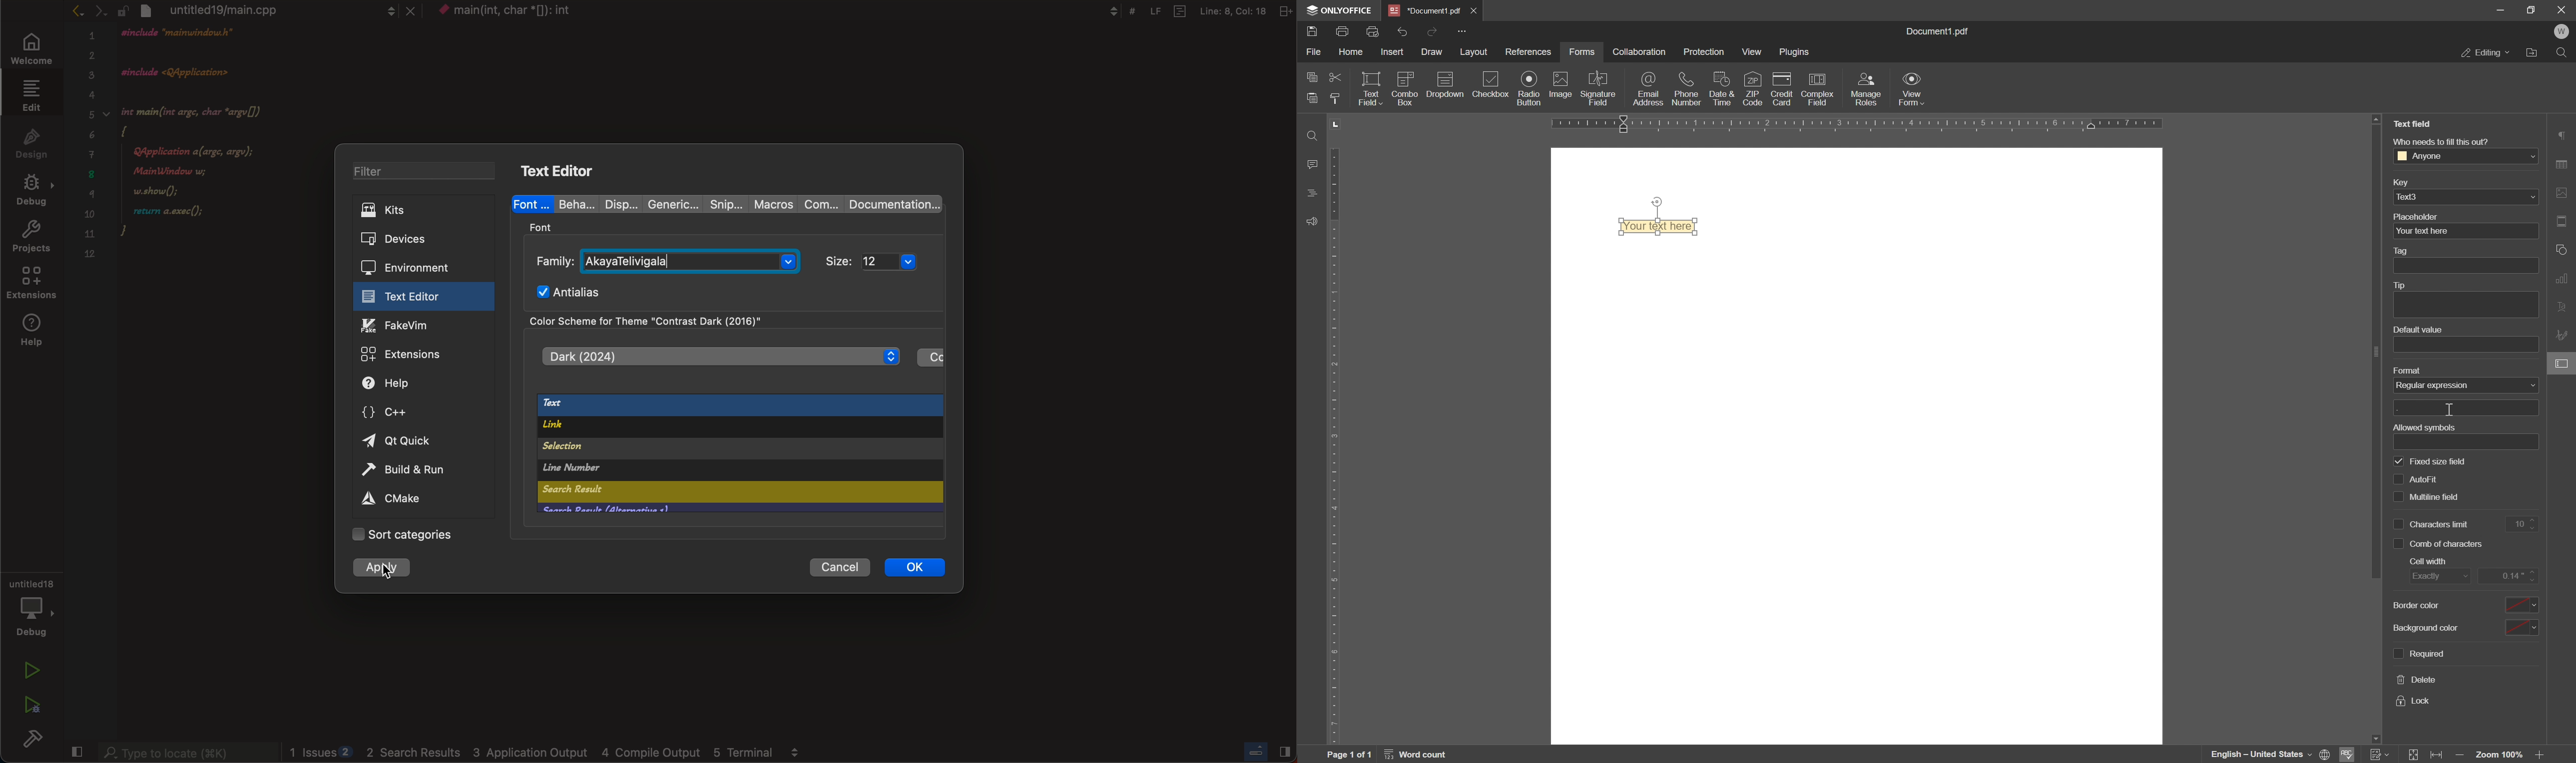 This screenshot has width=2576, height=784. What do you see at coordinates (32, 703) in the screenshot?
I see `run debug` at bounding box center [32, 703].